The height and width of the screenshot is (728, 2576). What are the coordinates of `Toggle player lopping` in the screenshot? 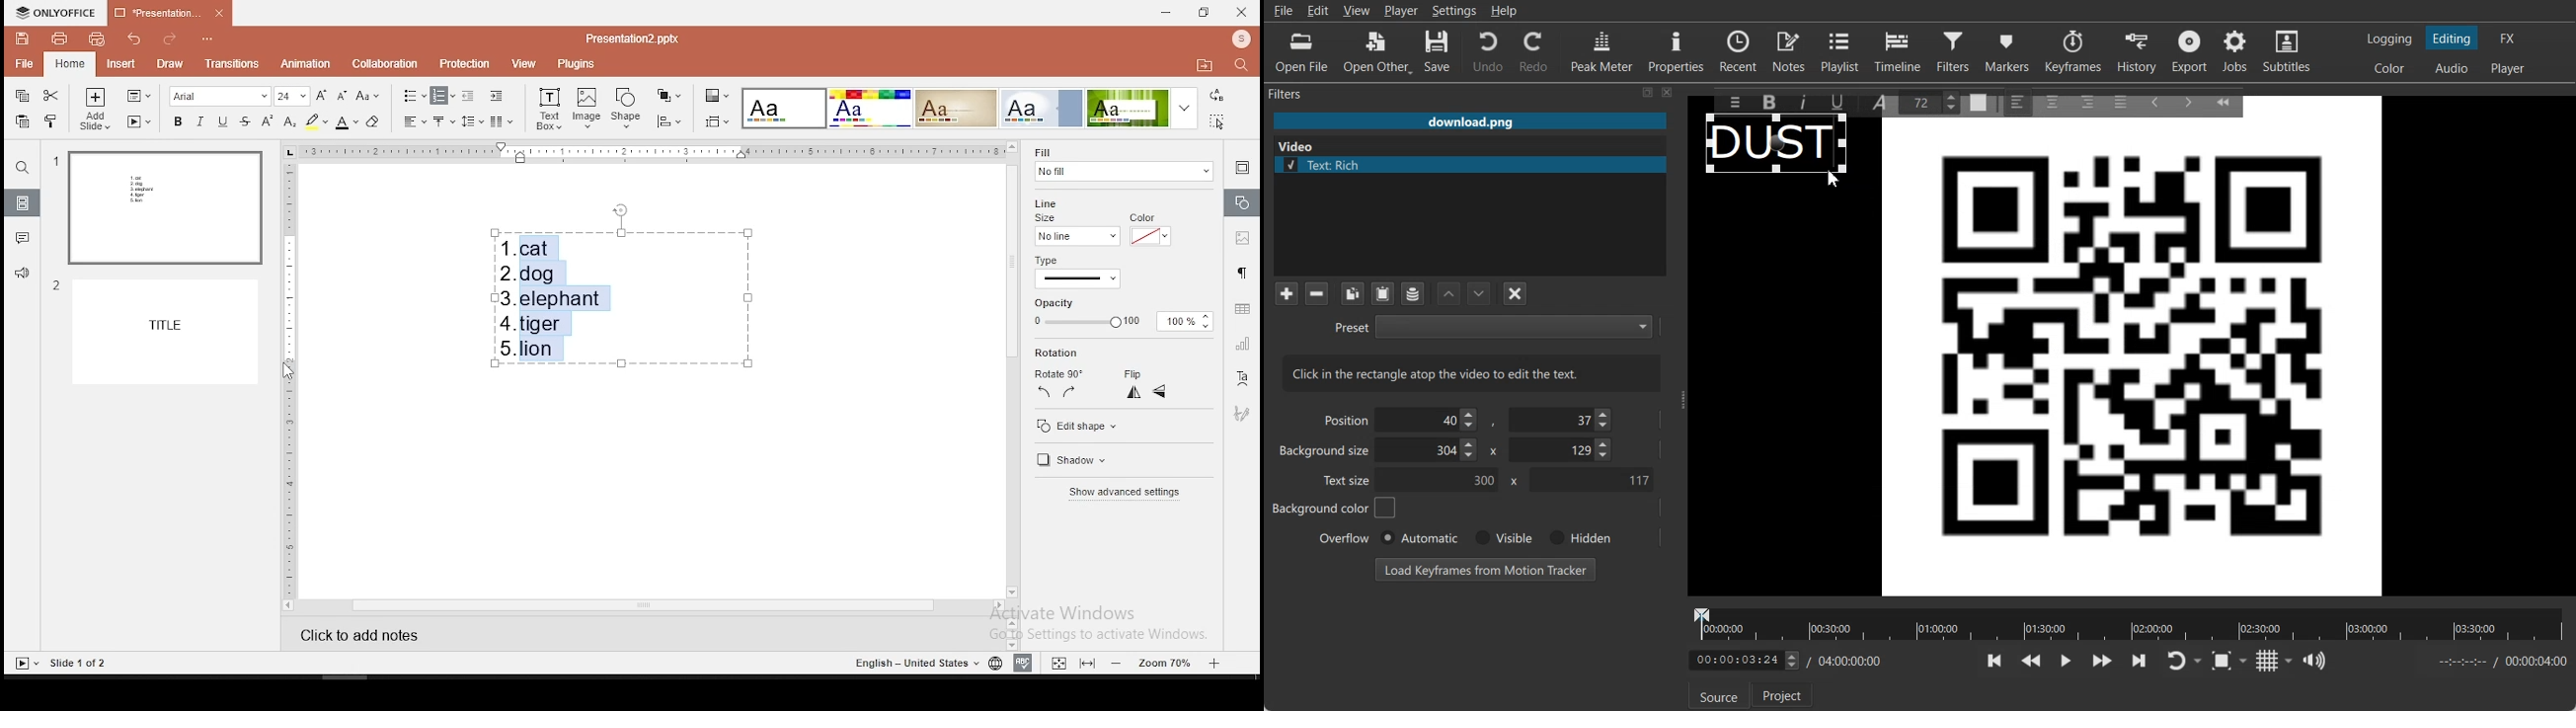 It's located at (2174, 661).